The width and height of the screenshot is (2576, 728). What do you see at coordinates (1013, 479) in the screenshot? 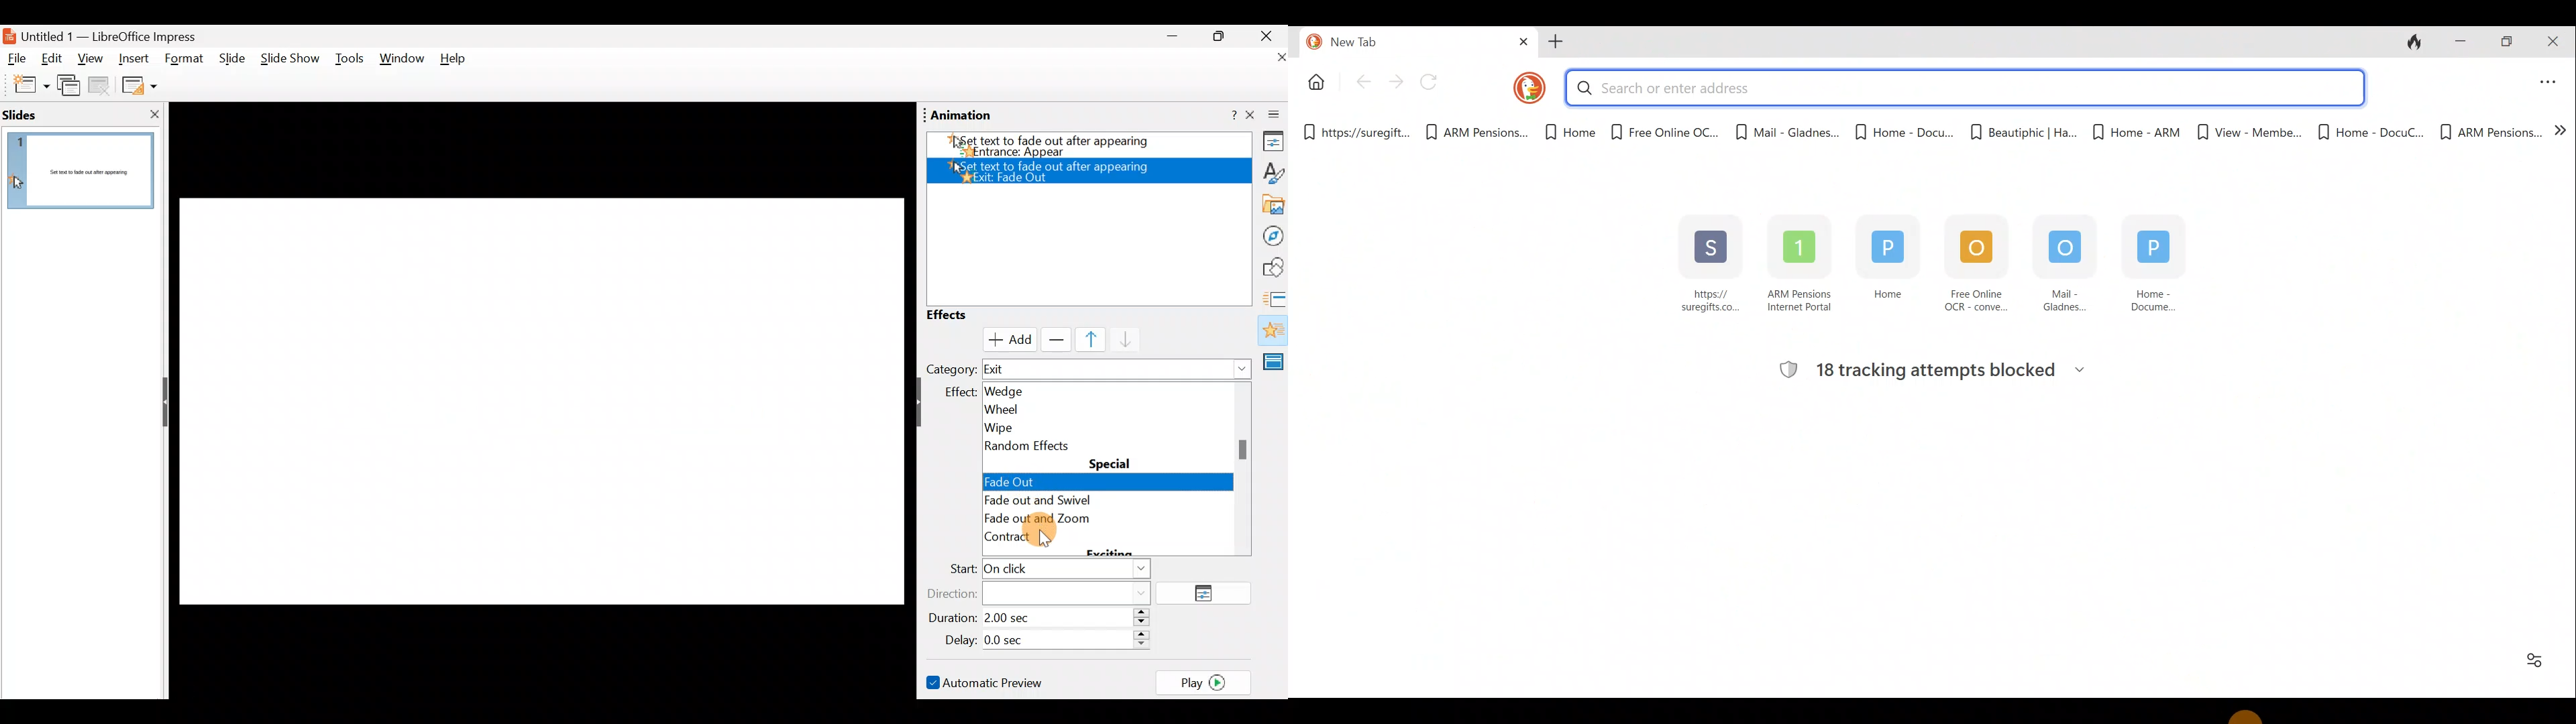
I see `Cursor` at bounding box center [1013, 479].